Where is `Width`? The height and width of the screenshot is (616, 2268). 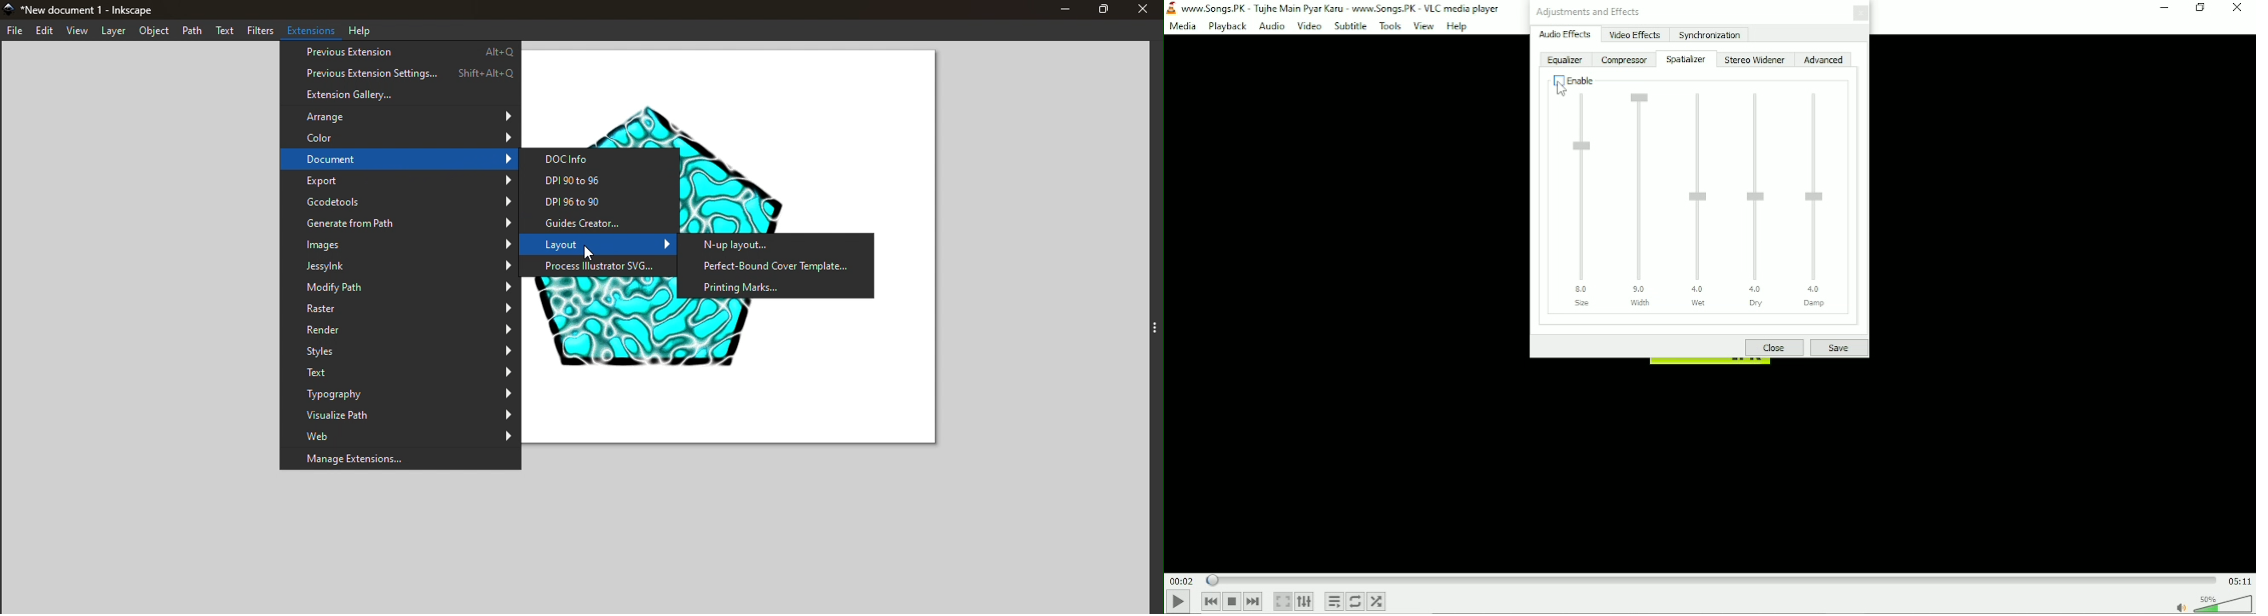 Width is located at coordinates (1643, 197).